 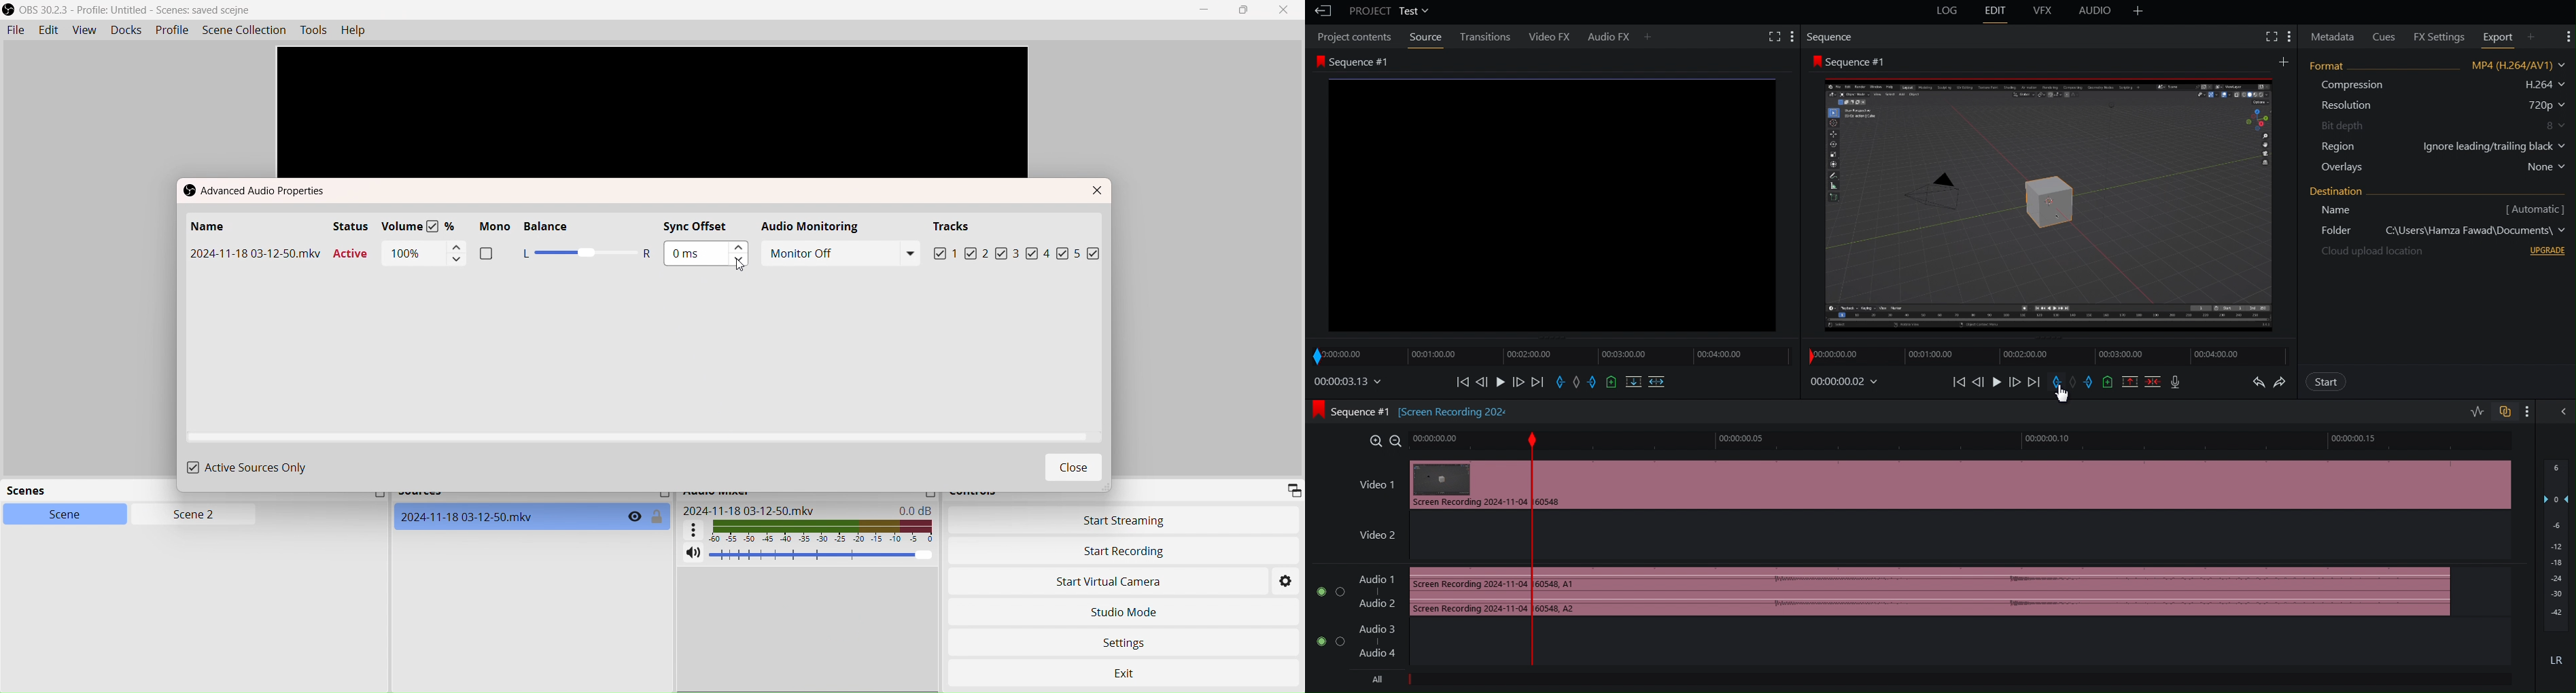 What do you see at coordinates (1320, 11) in the screenshot?
I see `Back` at bounding box center [1320, 11].